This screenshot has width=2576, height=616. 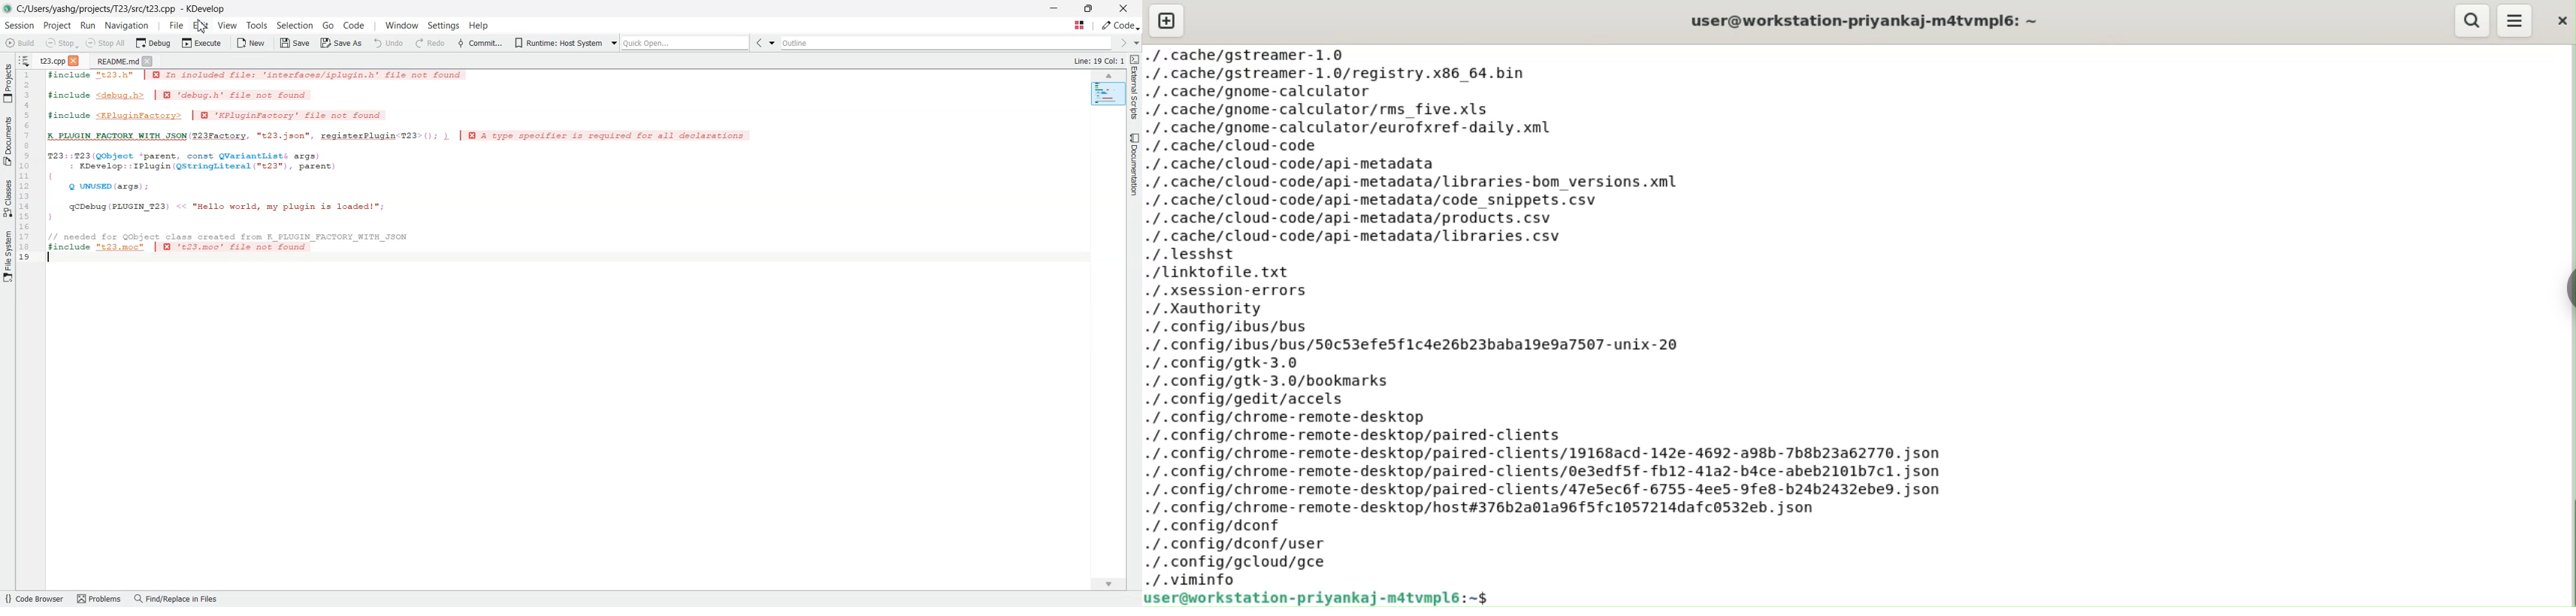 What do you see at coordinates (406, 167) in the screenshot?
I see `include “t23.h" | W@ In included file: 'interfaces/iplugin.h’ file not found
include sdebug.h> | B 'debug.h’ file not found
include <KPluginFactory> | B 'KPluginFactory' file not found
_ PLUGIN FACTORY WITH JSON (T23Factory, "t23.json", registerPlugin<723>(); ) | B A type specifier is required for all declarations
23: :723 (QObject ‘parent, const QUariantListi args)
: KDevelop::IPlugin(Q@StringLiteral ("t23"), parent)
Q UNUSED (args) ;
qCDebug (PLUGIN_T23) << "Hello world, my plugin is loaded!";
/ needed for Qobject class created from K_PLUGIN FACTORY WITH_JSON
include "t23.moc” | @ '¢23.moc’ file not found` at bounding box center [406, 167].